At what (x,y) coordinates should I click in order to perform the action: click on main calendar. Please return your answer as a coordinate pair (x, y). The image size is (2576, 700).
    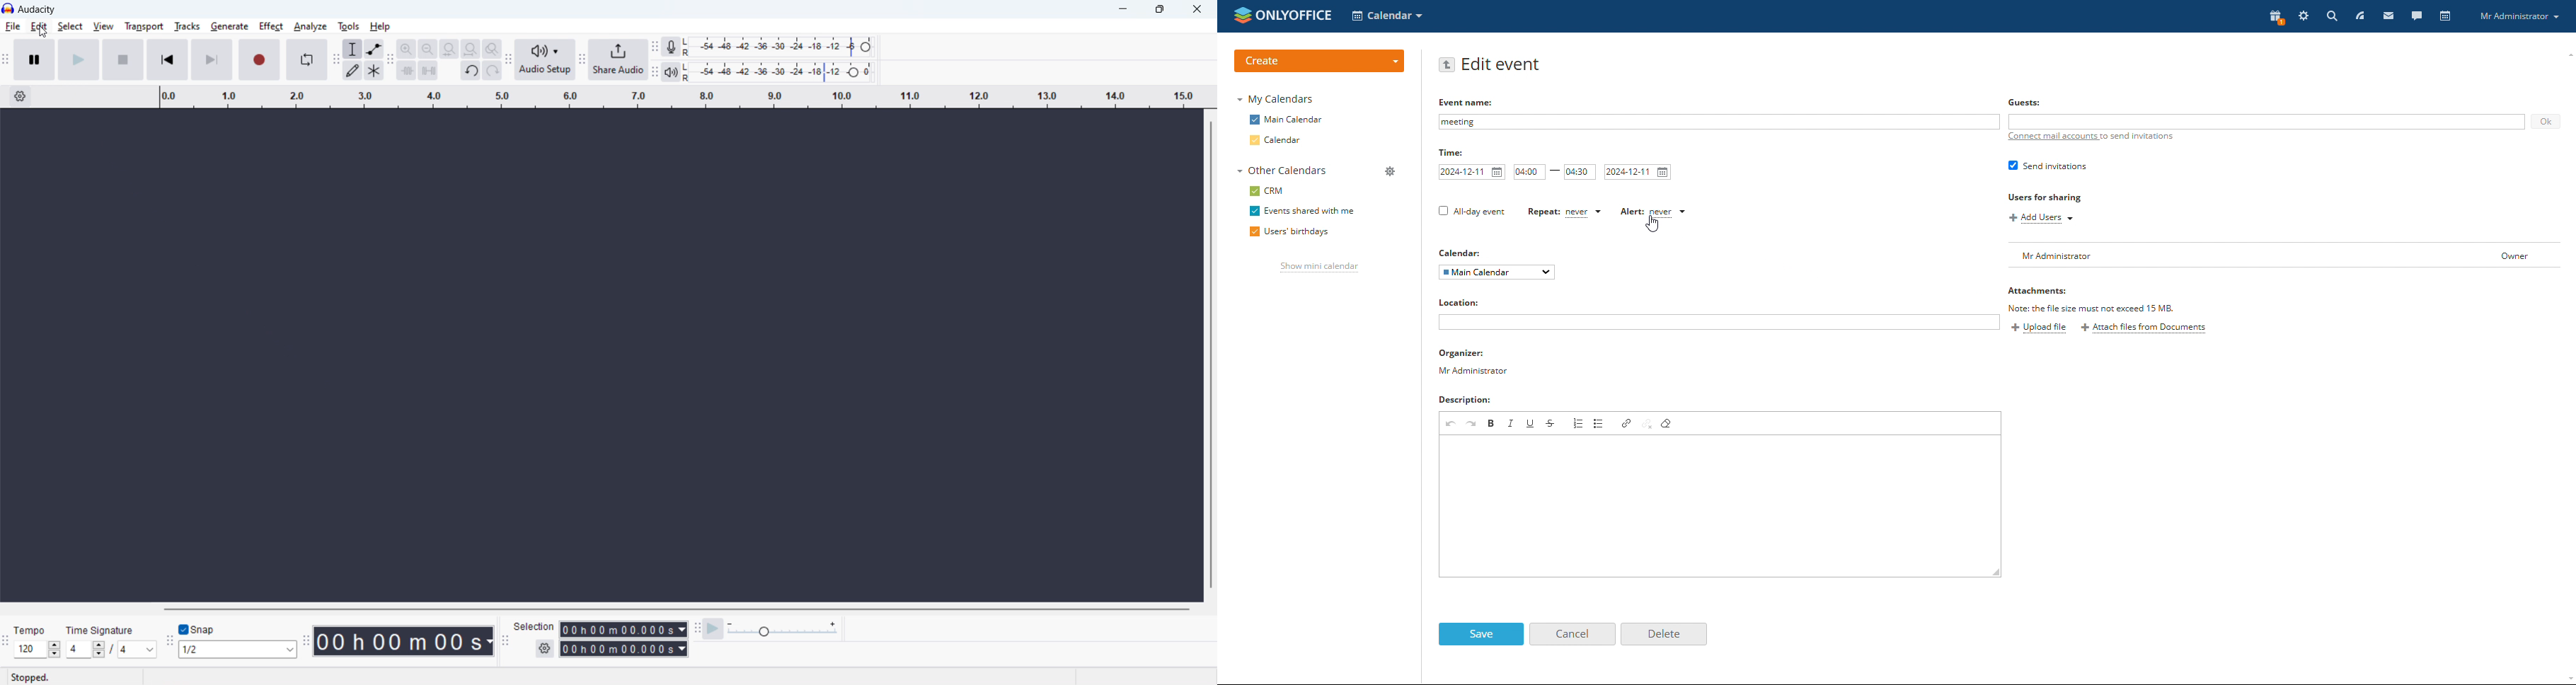
    Looking at the image, I should click on (1287, 120).